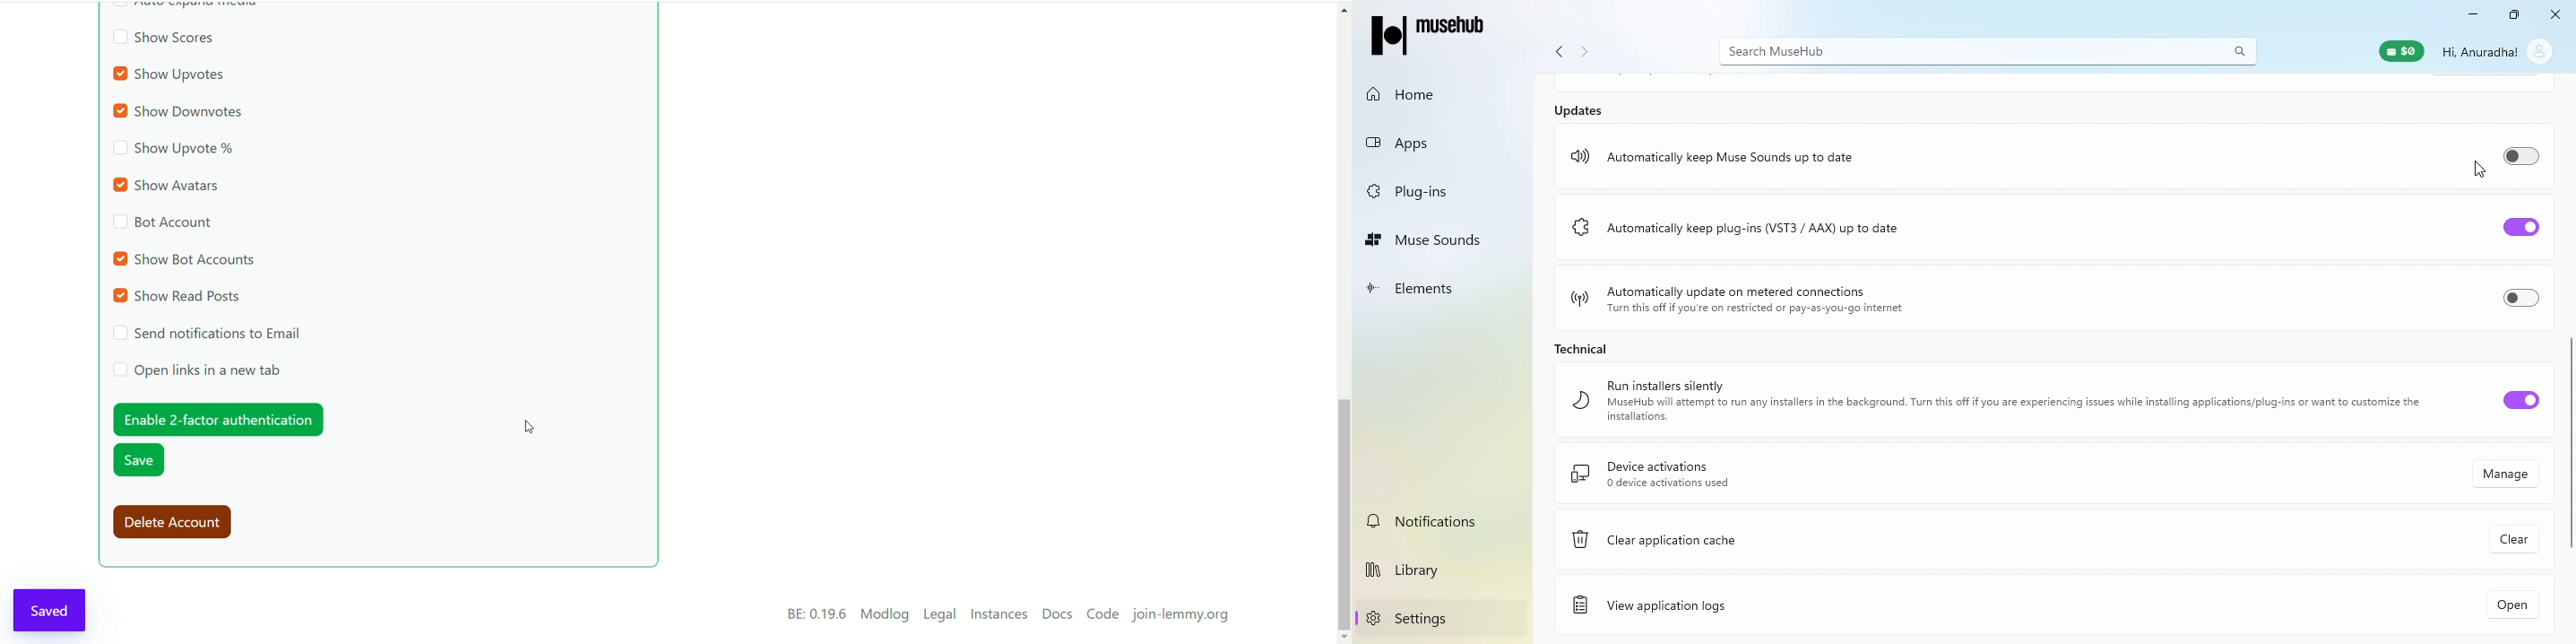  Describe the element at coordinates (1582, 109) in the screenshot. I see `Updates` at that location.